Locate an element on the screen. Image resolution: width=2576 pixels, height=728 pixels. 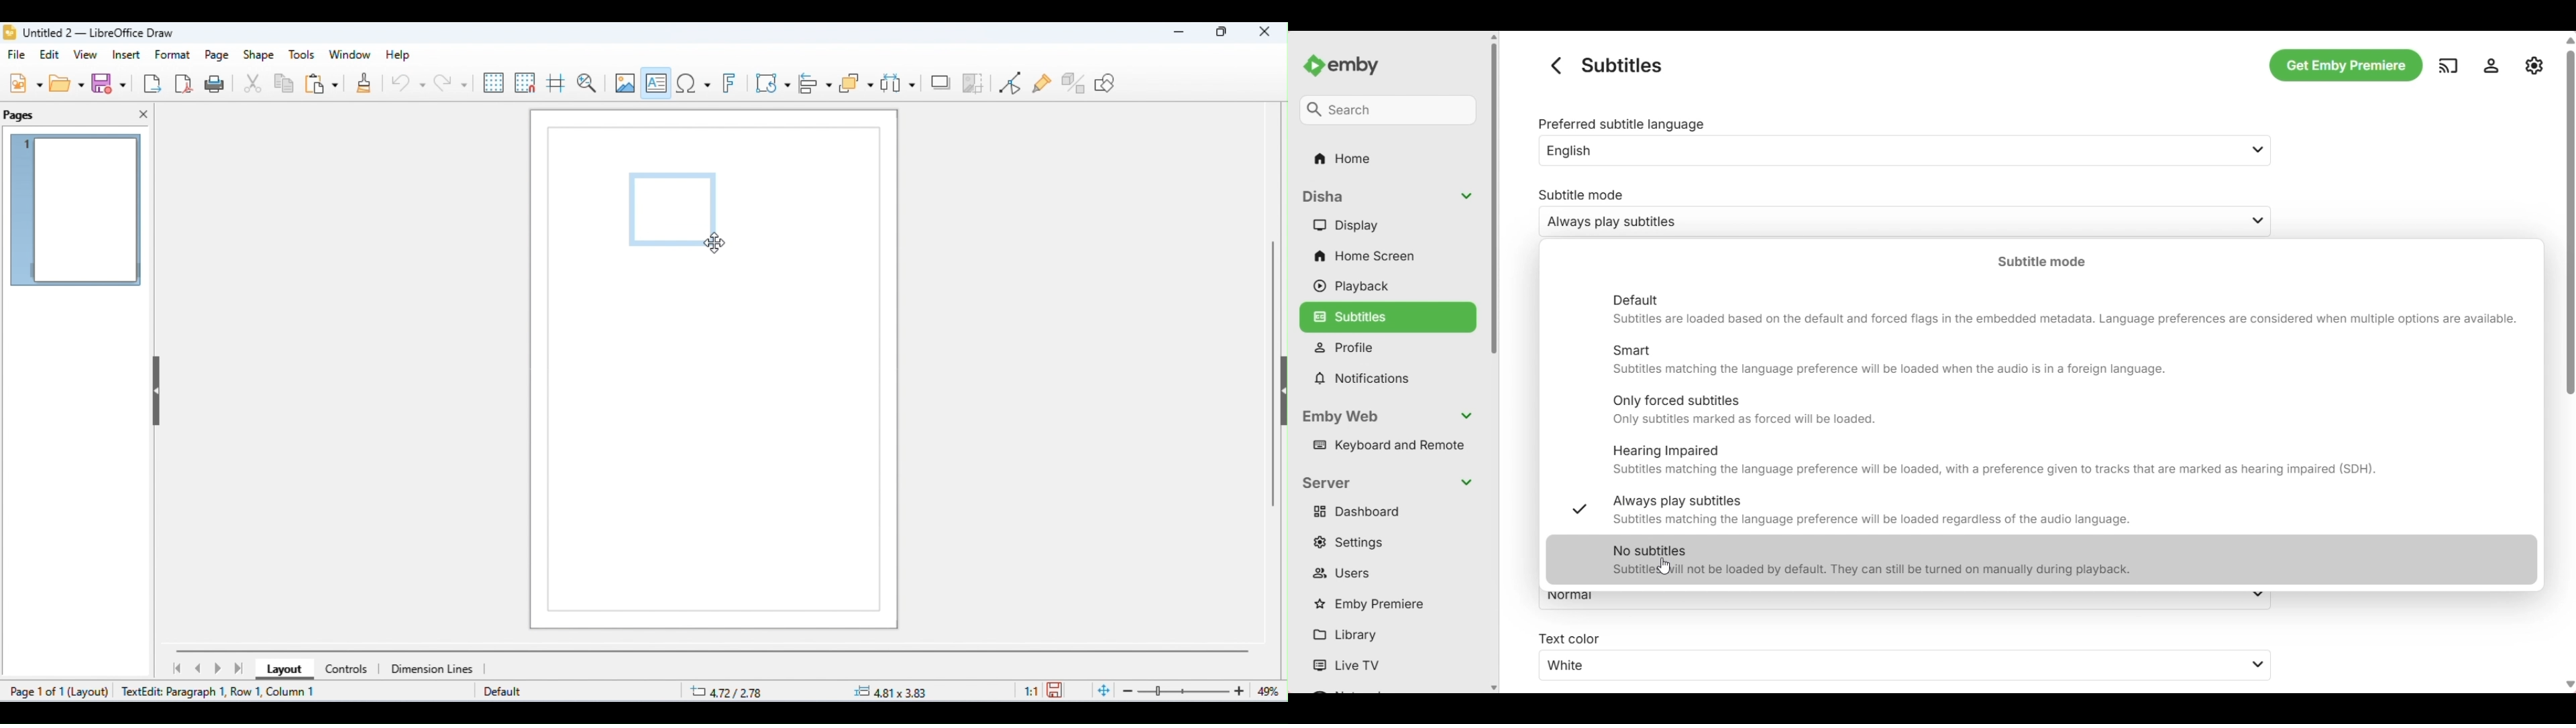
controls is located at coordinates (345, 669).